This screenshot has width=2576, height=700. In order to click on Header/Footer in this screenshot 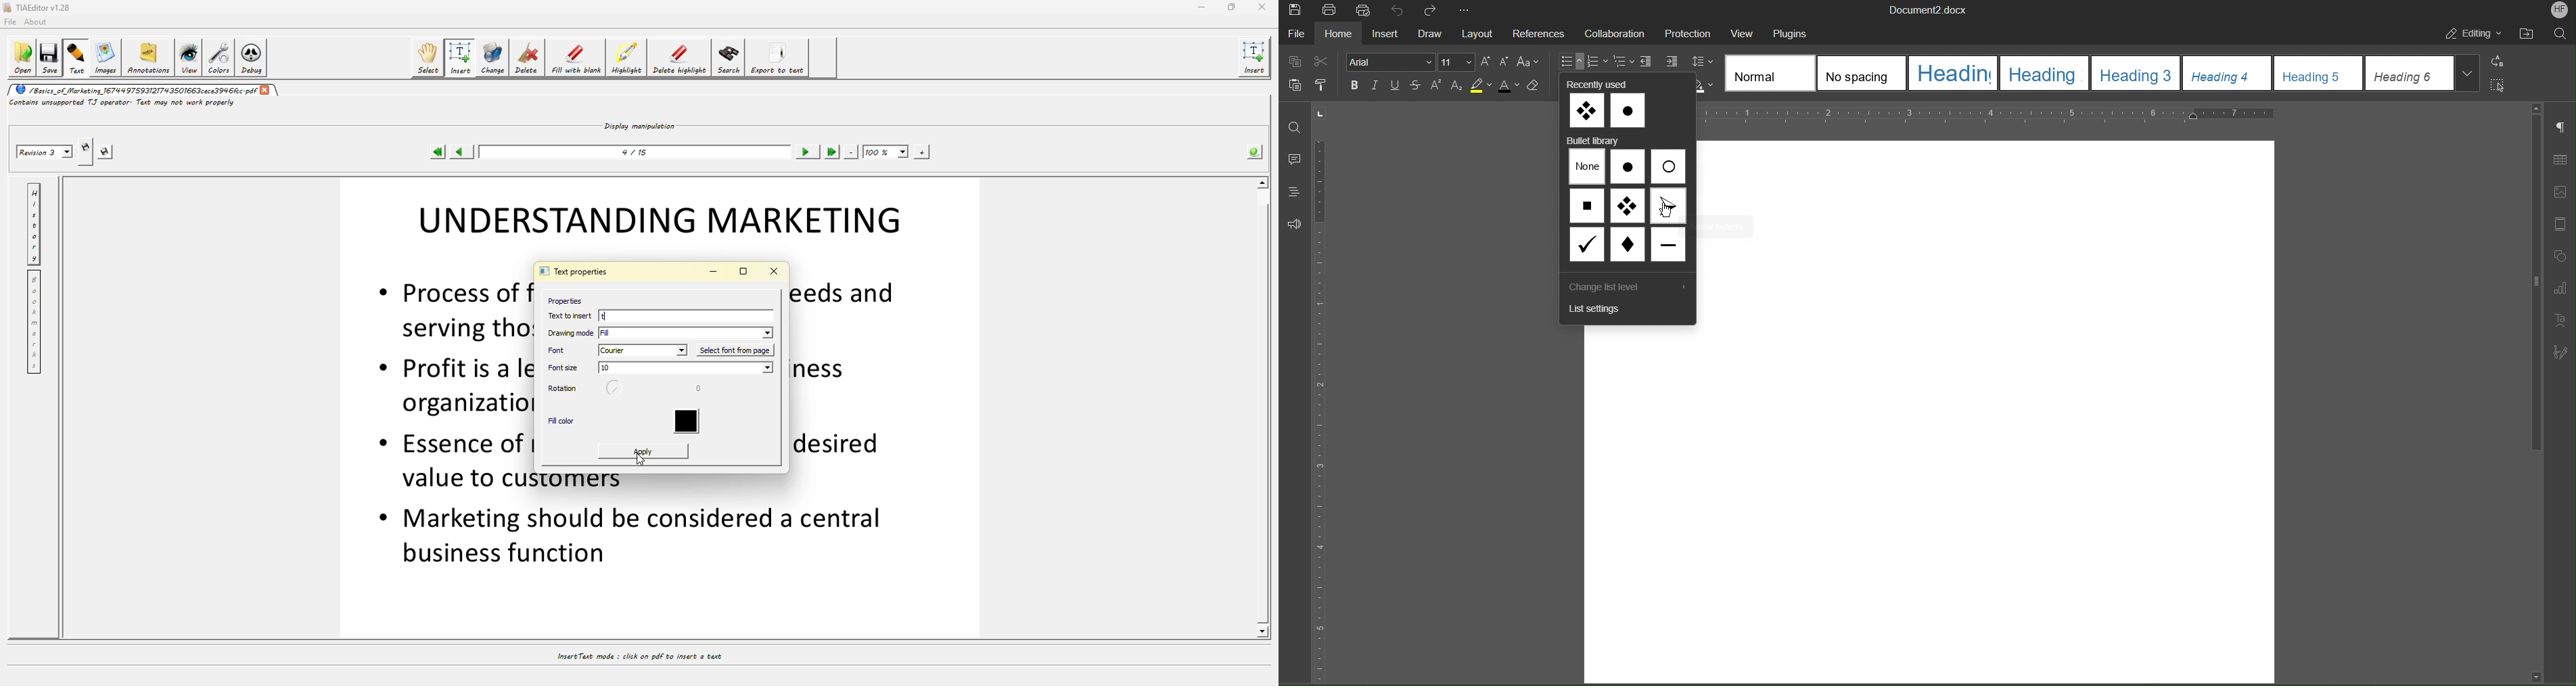, I will do `click(2556, 223)`.